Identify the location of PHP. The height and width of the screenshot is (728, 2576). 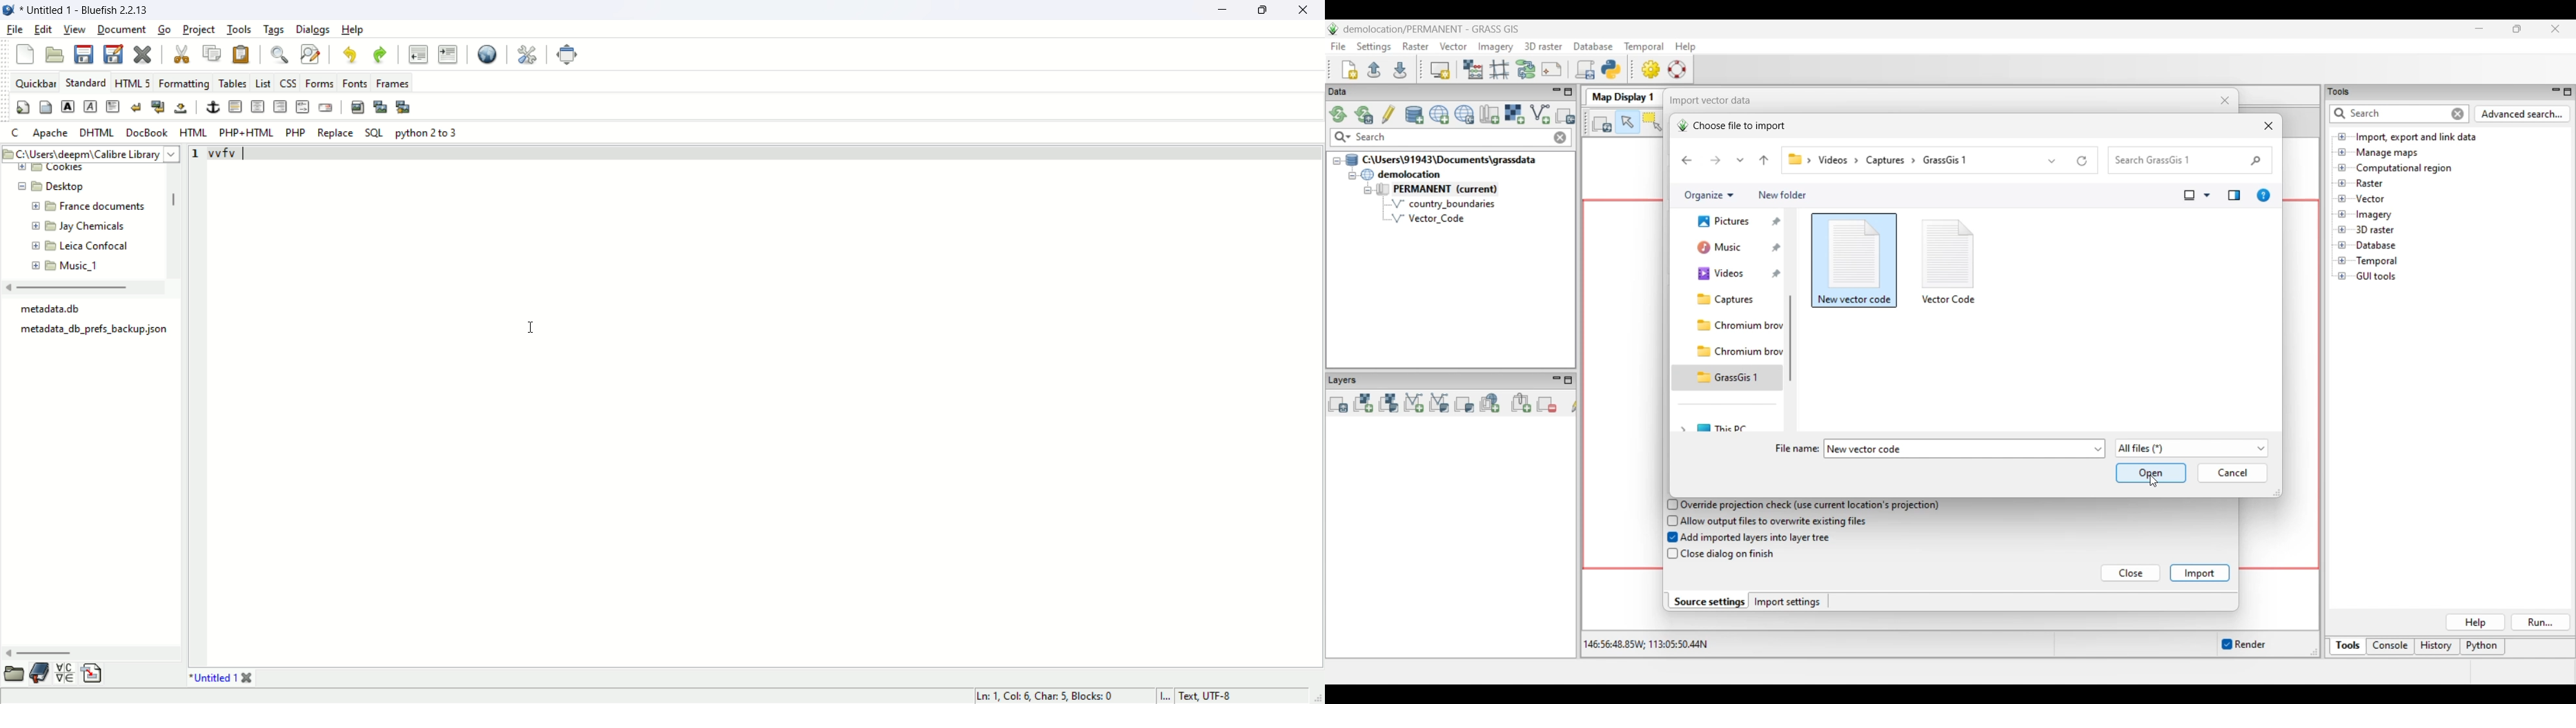
(295, 135).